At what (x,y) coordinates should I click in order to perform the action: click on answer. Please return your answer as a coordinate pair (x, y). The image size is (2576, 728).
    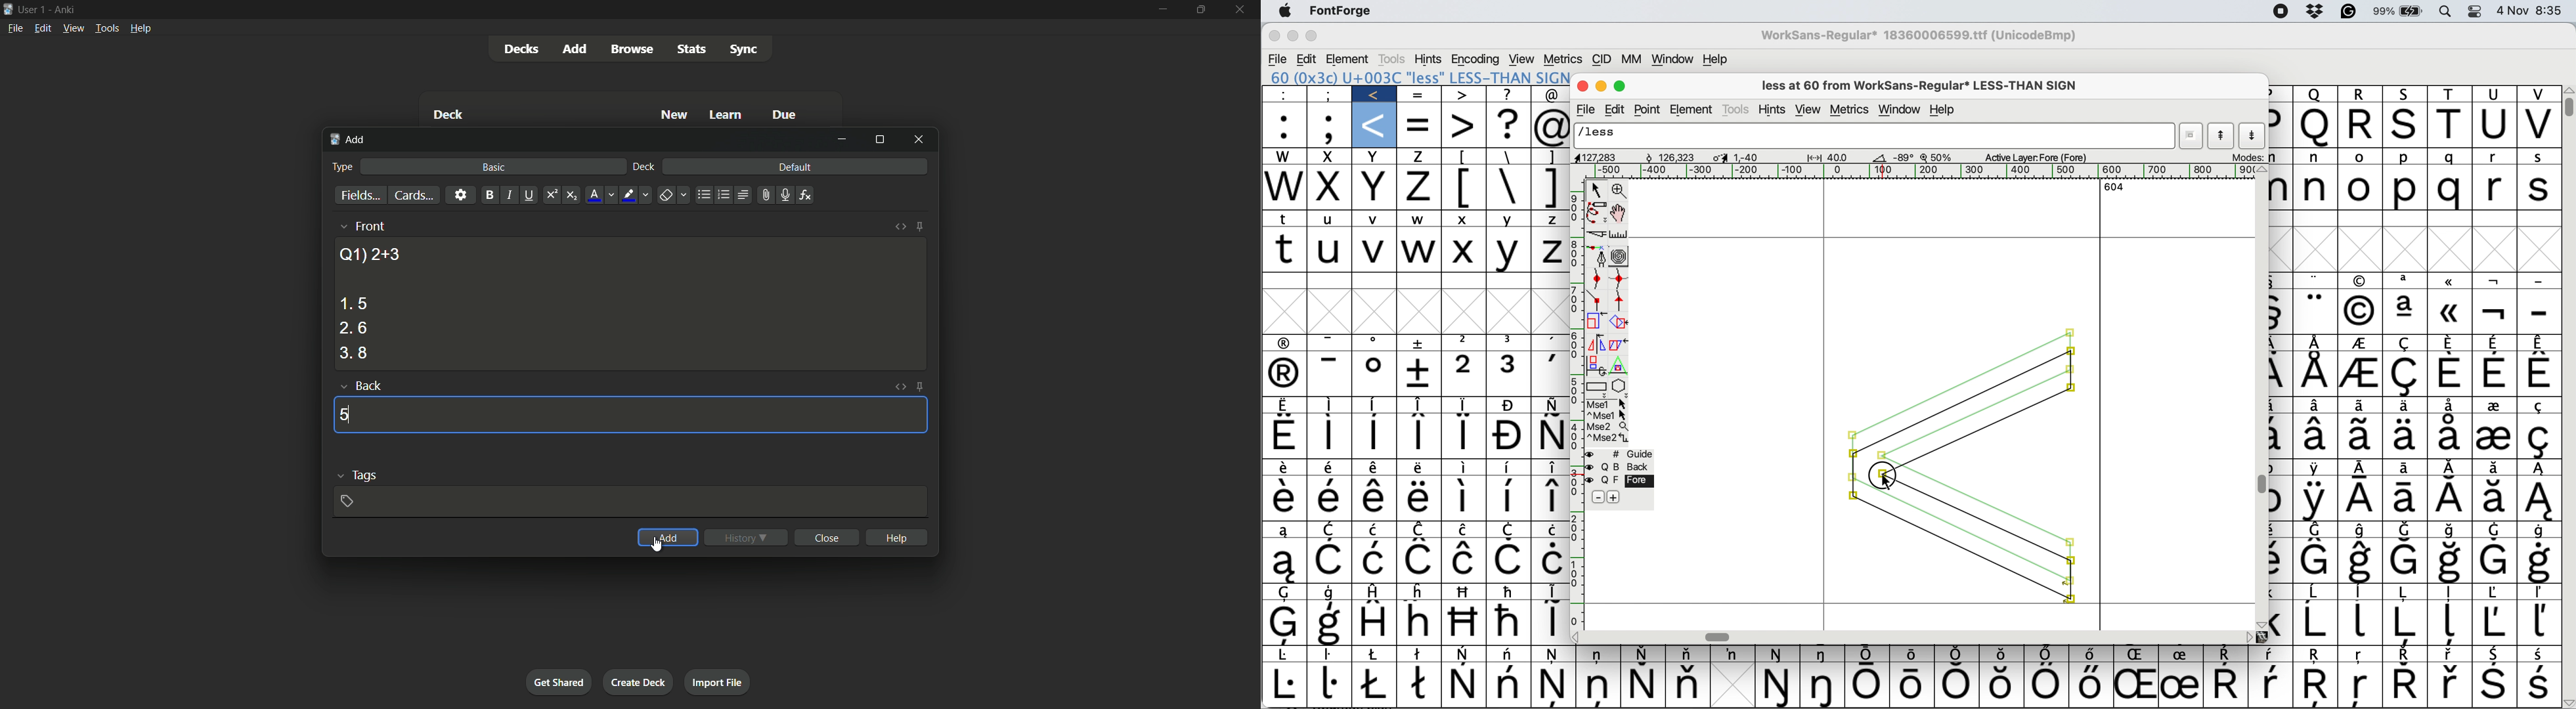
    Looking at the image, I should click on (345, 414).